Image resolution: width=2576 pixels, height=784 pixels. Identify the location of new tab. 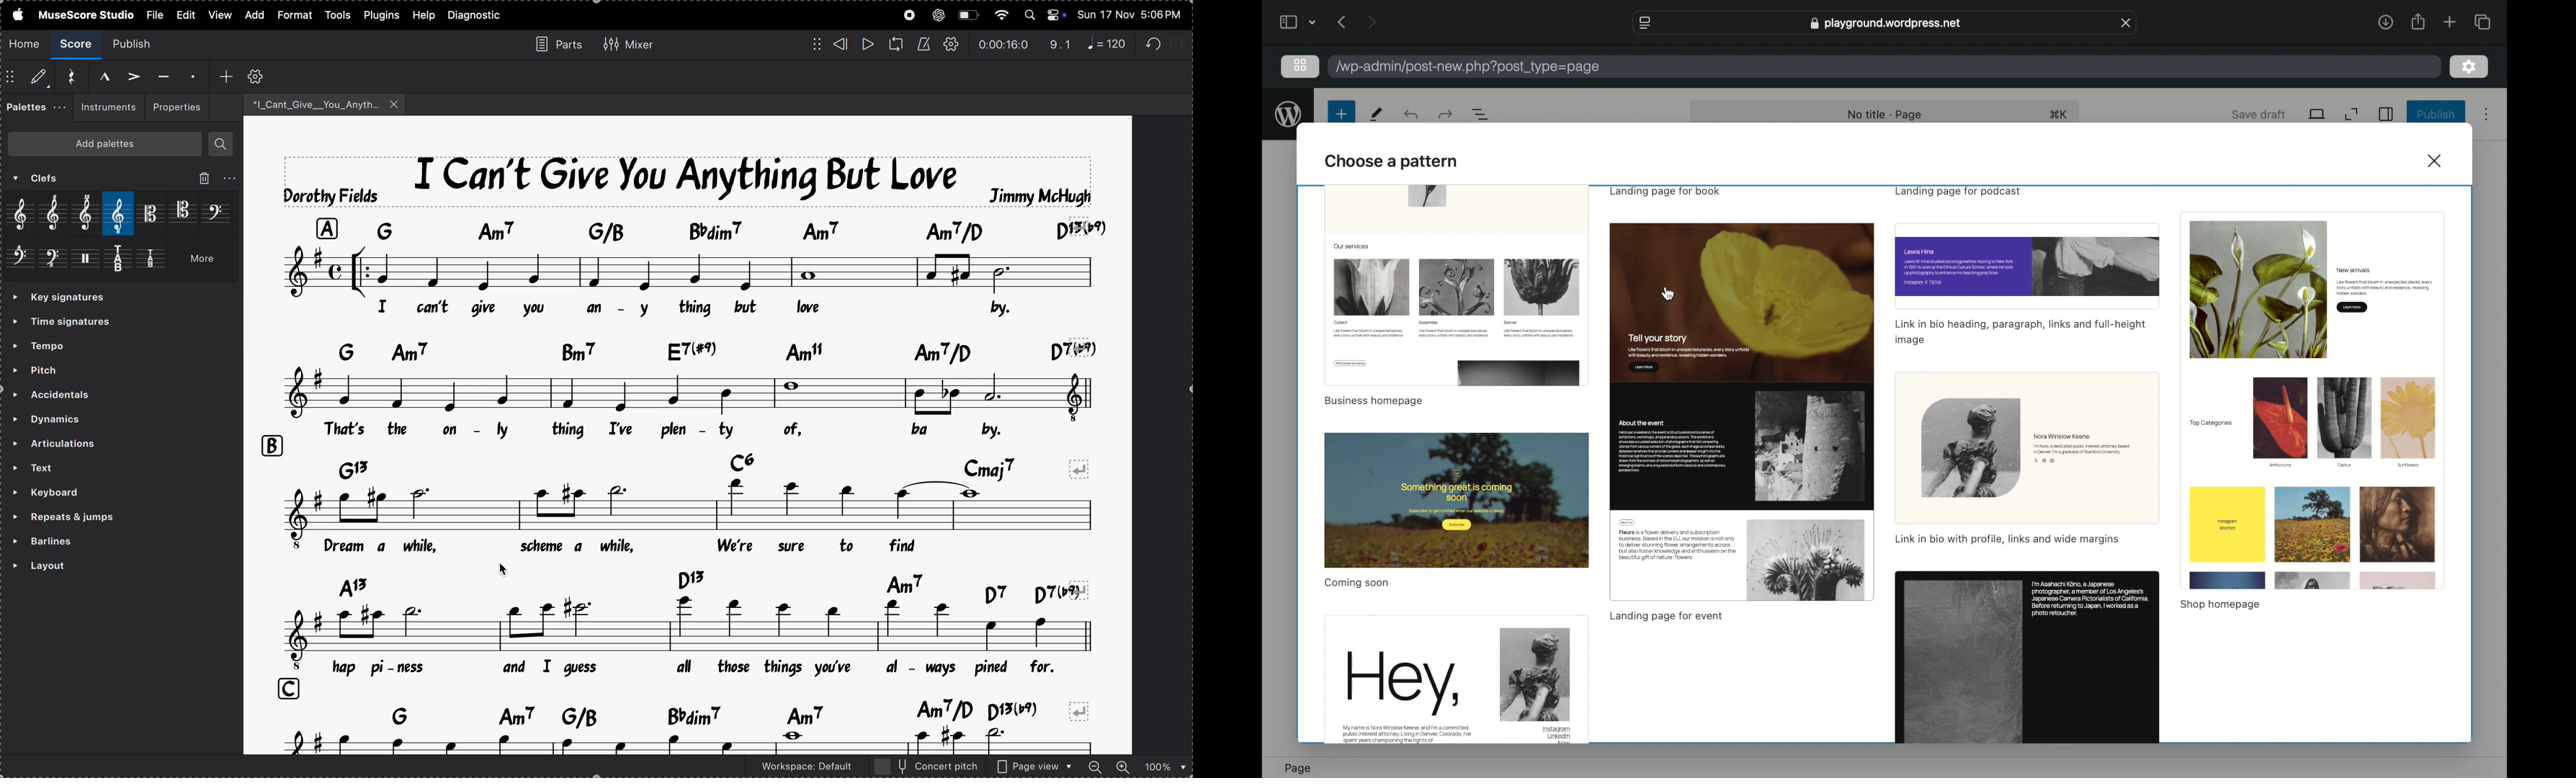
(2449, 22).